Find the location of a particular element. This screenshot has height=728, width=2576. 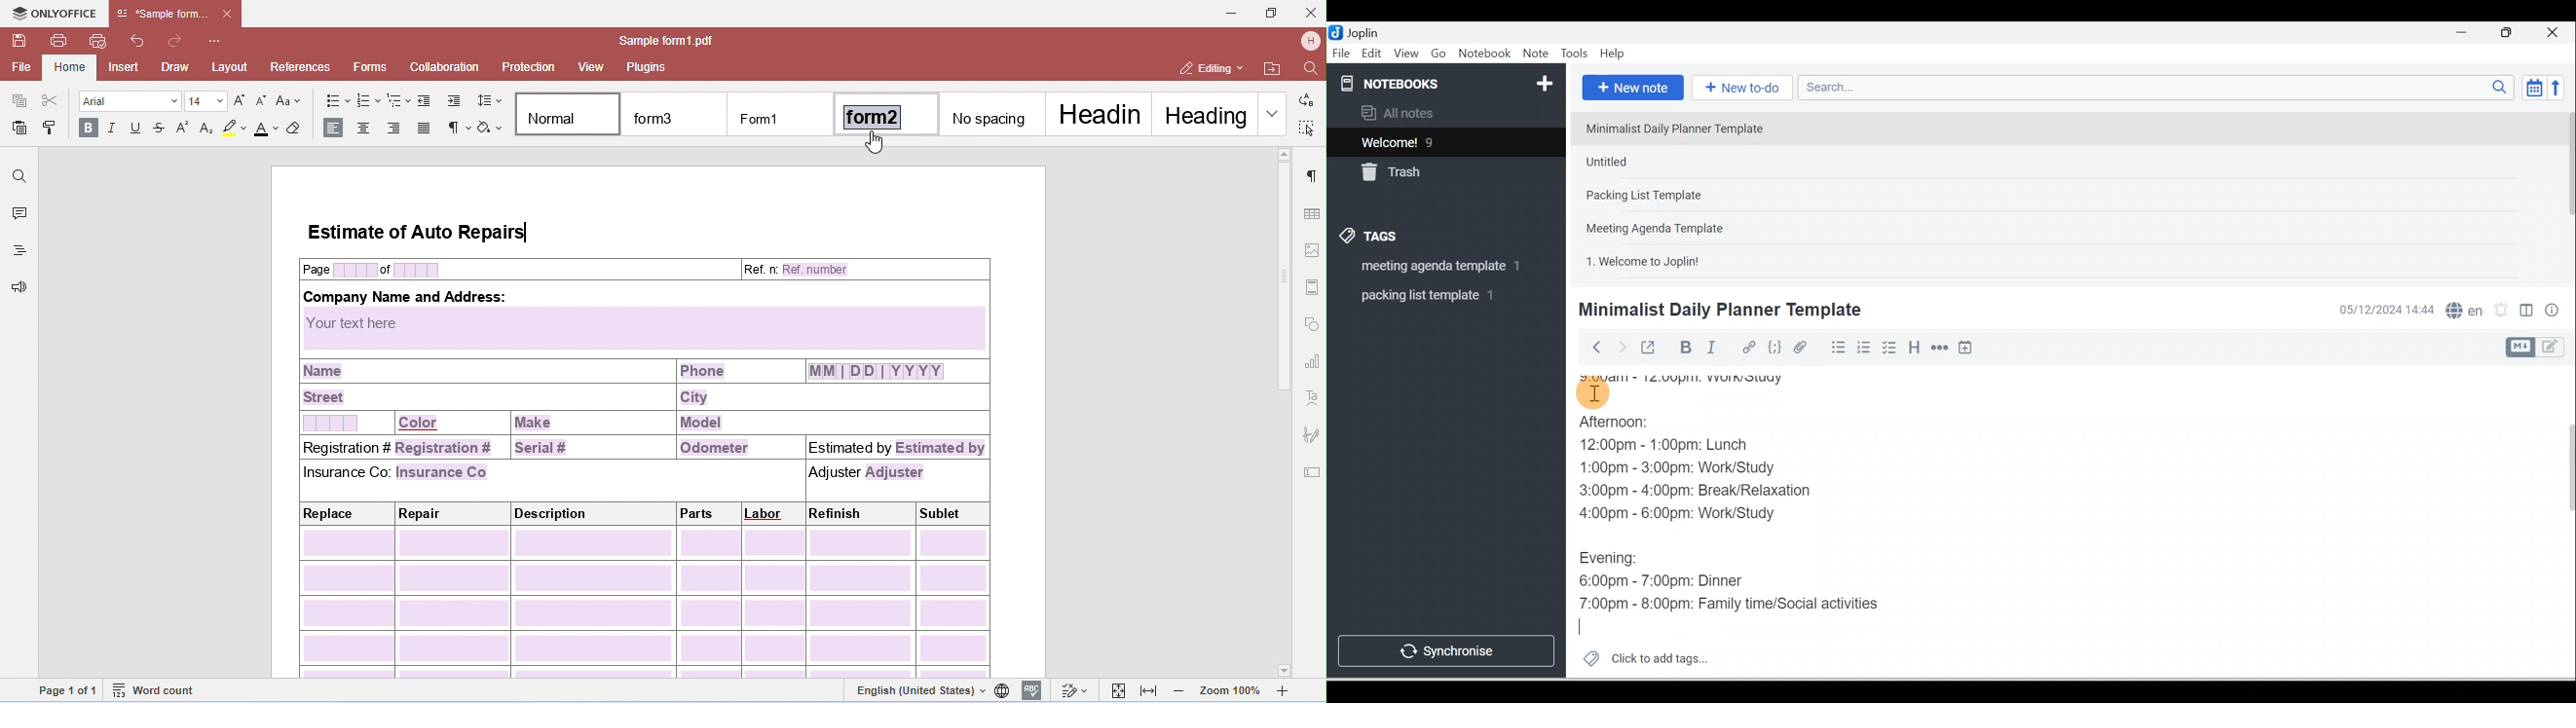

Numbered list is located at coordinates (1864, 347).